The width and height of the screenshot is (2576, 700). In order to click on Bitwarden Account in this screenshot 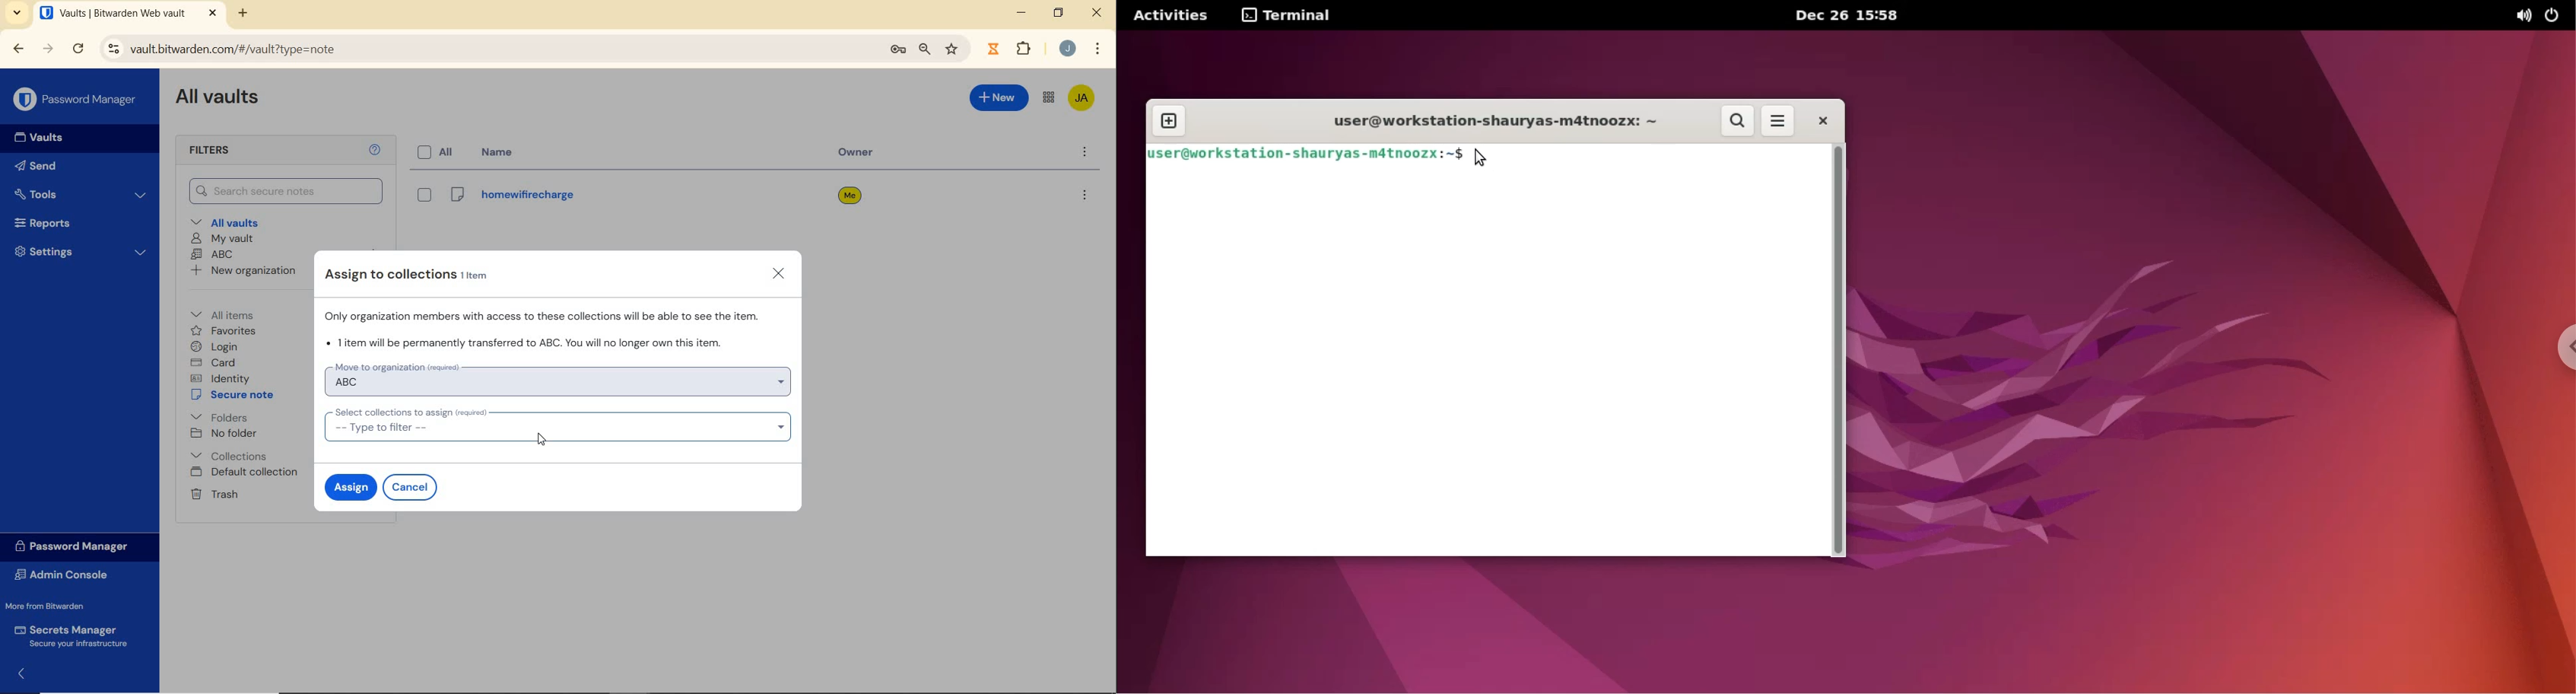, I will do `click(1083, 99)`.